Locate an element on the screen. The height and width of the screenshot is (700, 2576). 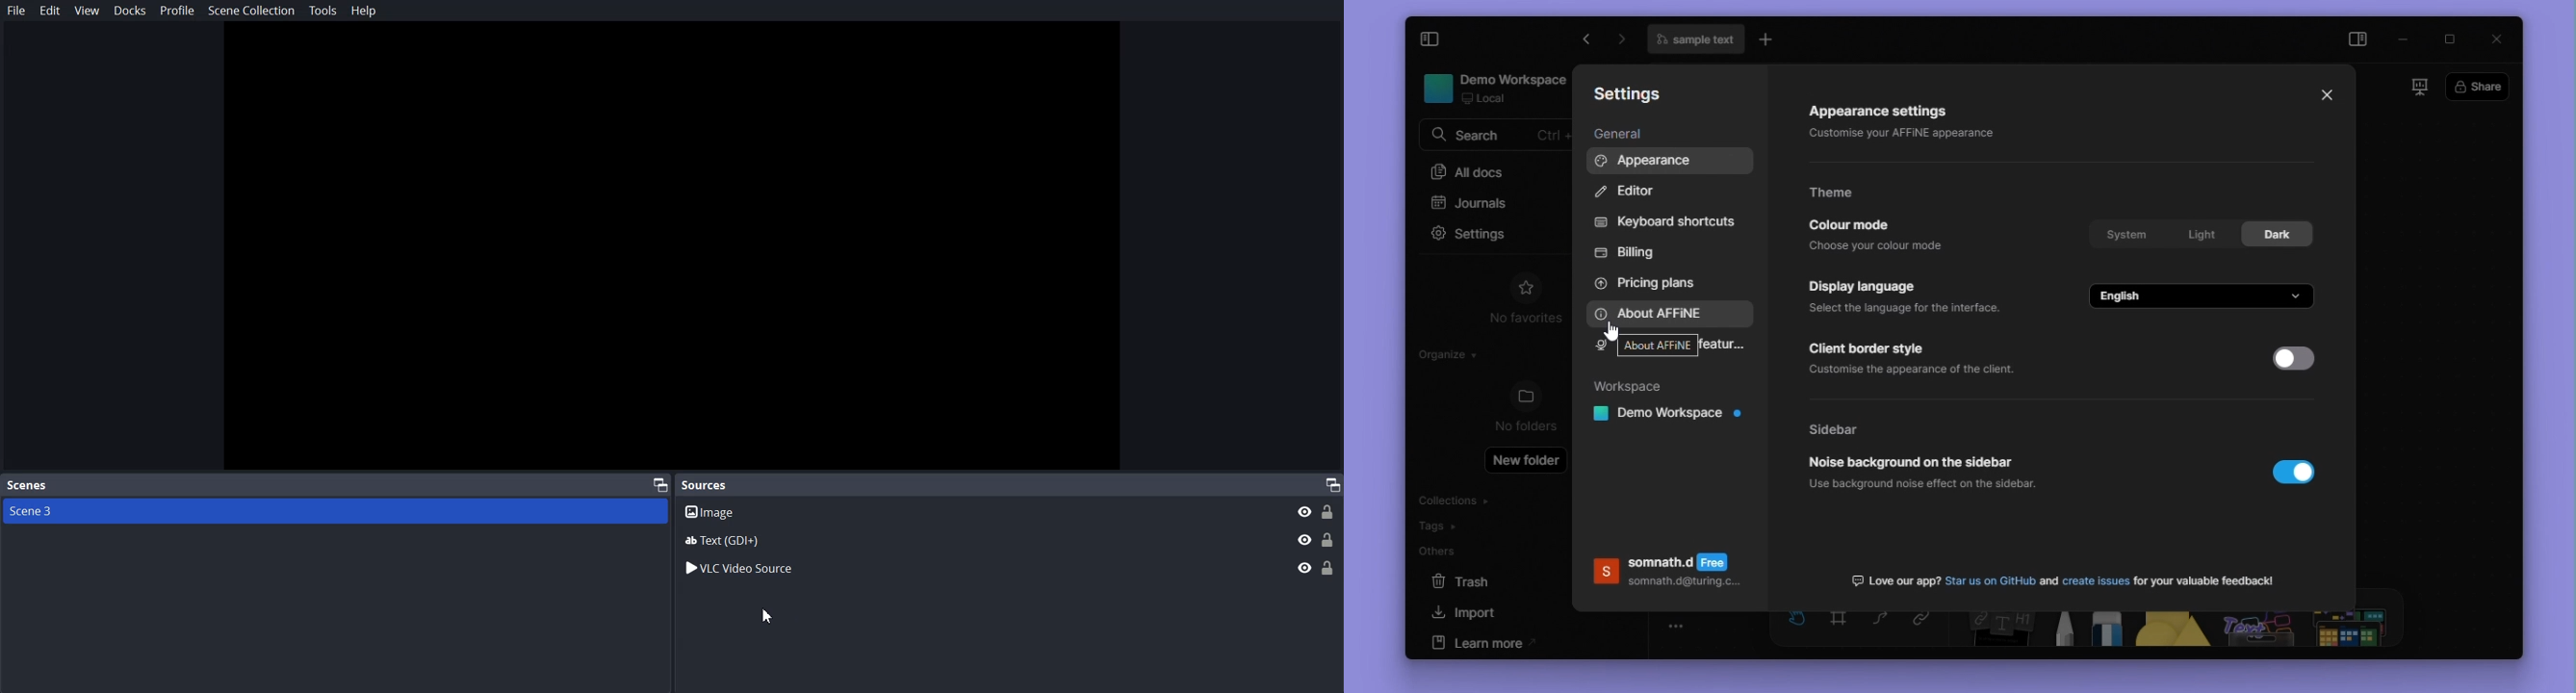
Eye is located at coordinates (1305, 567).